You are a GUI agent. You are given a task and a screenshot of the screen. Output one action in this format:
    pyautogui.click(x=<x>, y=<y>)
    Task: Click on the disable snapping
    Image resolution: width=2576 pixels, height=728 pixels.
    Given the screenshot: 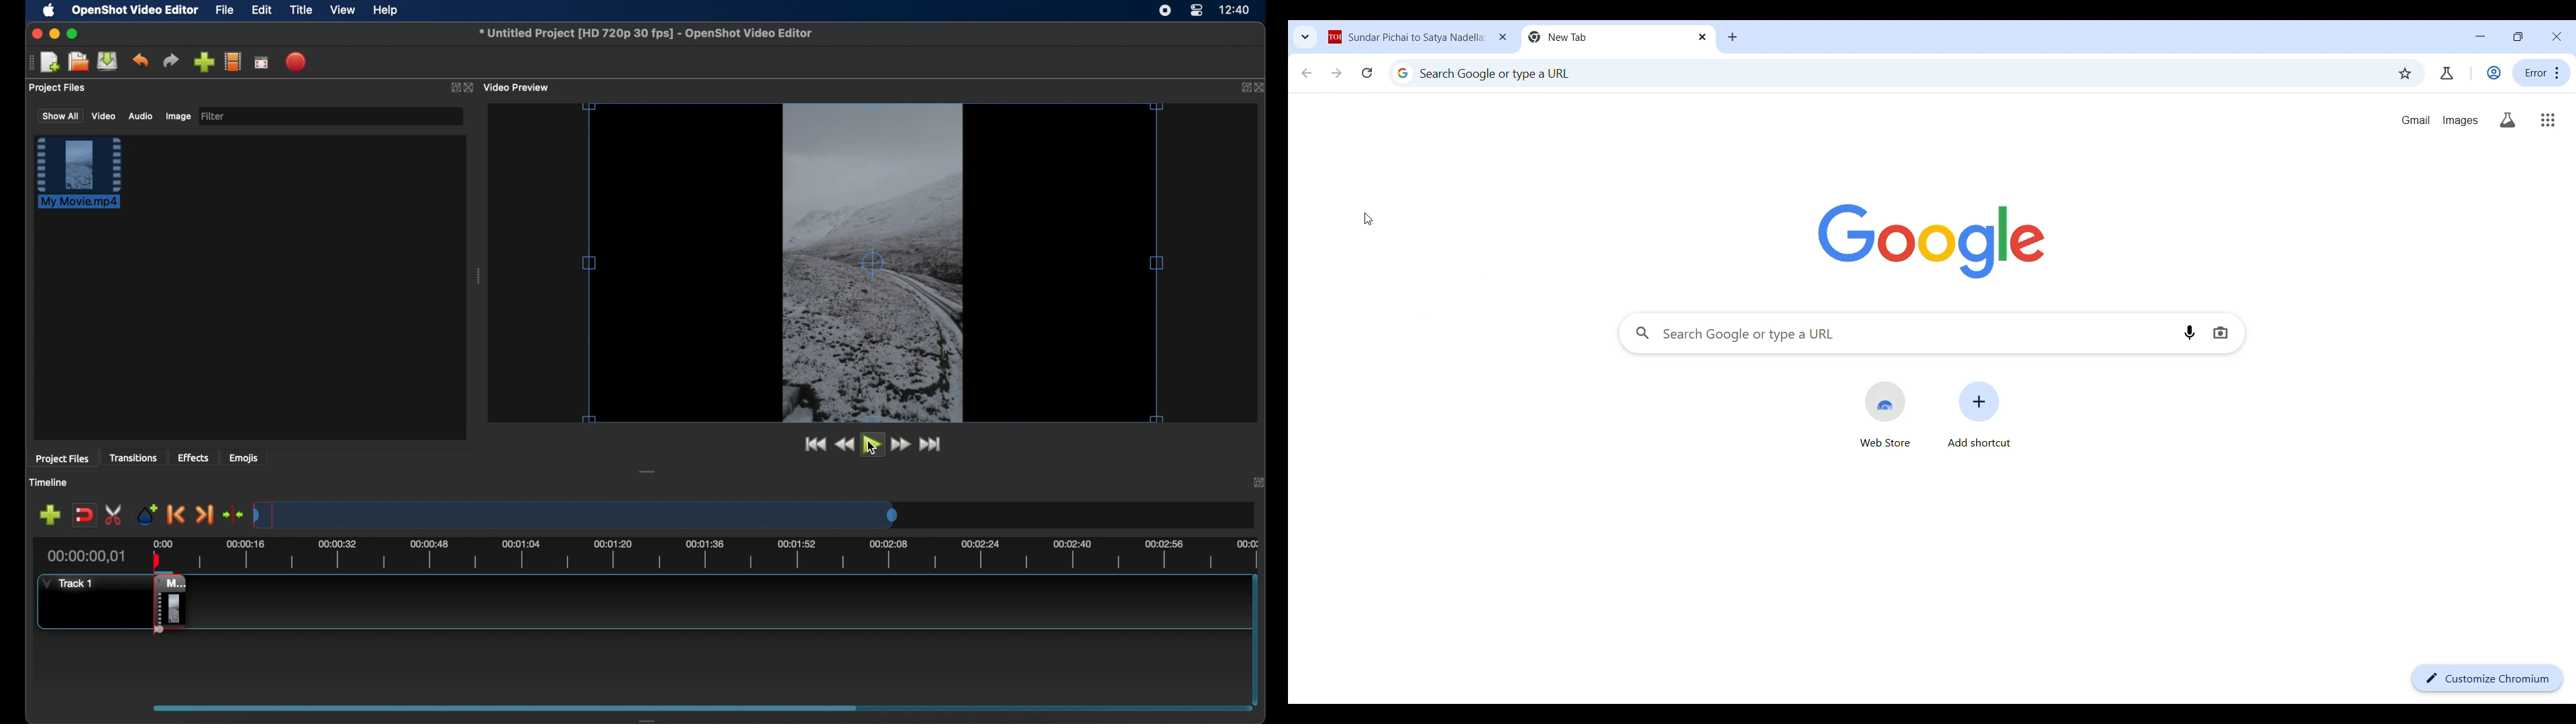 What is the action you would take?
    pyautogui.click(x=84, y=516)
    